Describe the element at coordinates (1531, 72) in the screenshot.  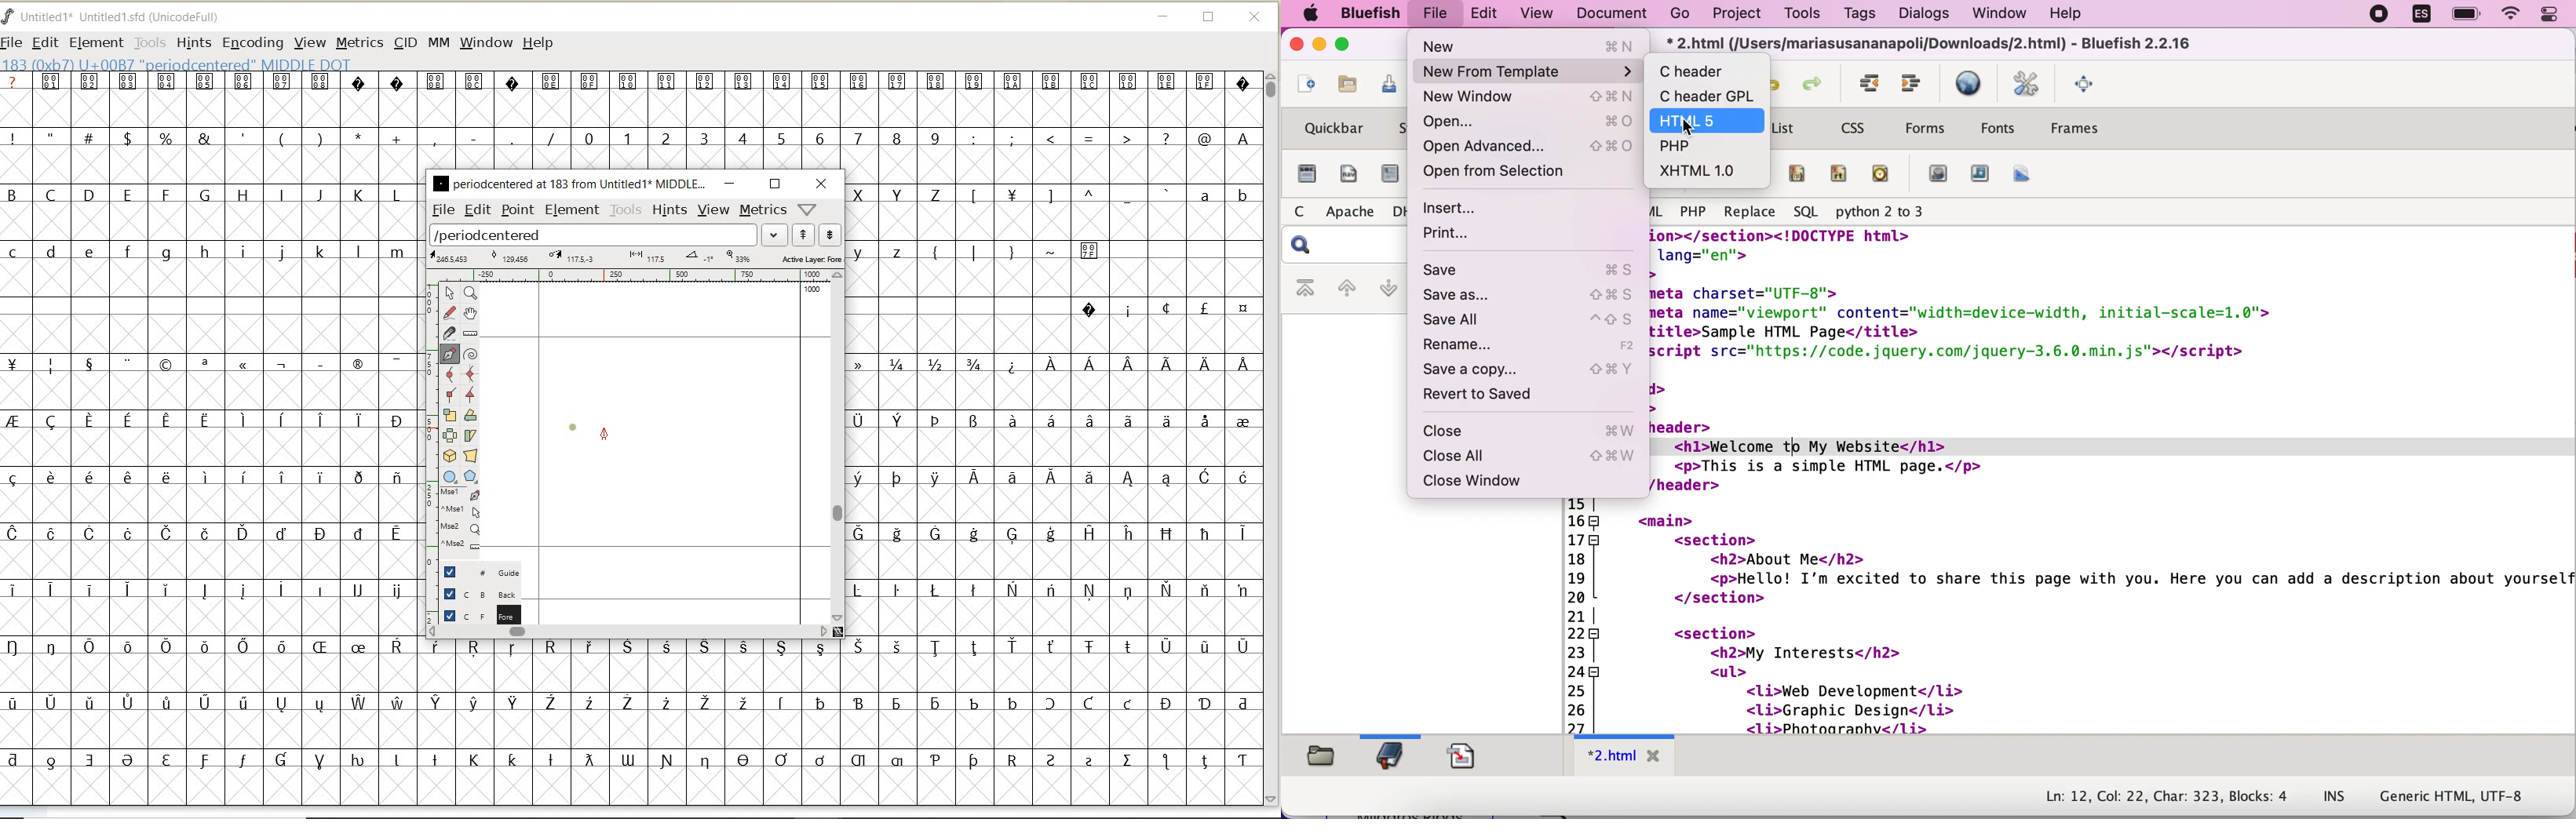
I see `new from template` at that location.